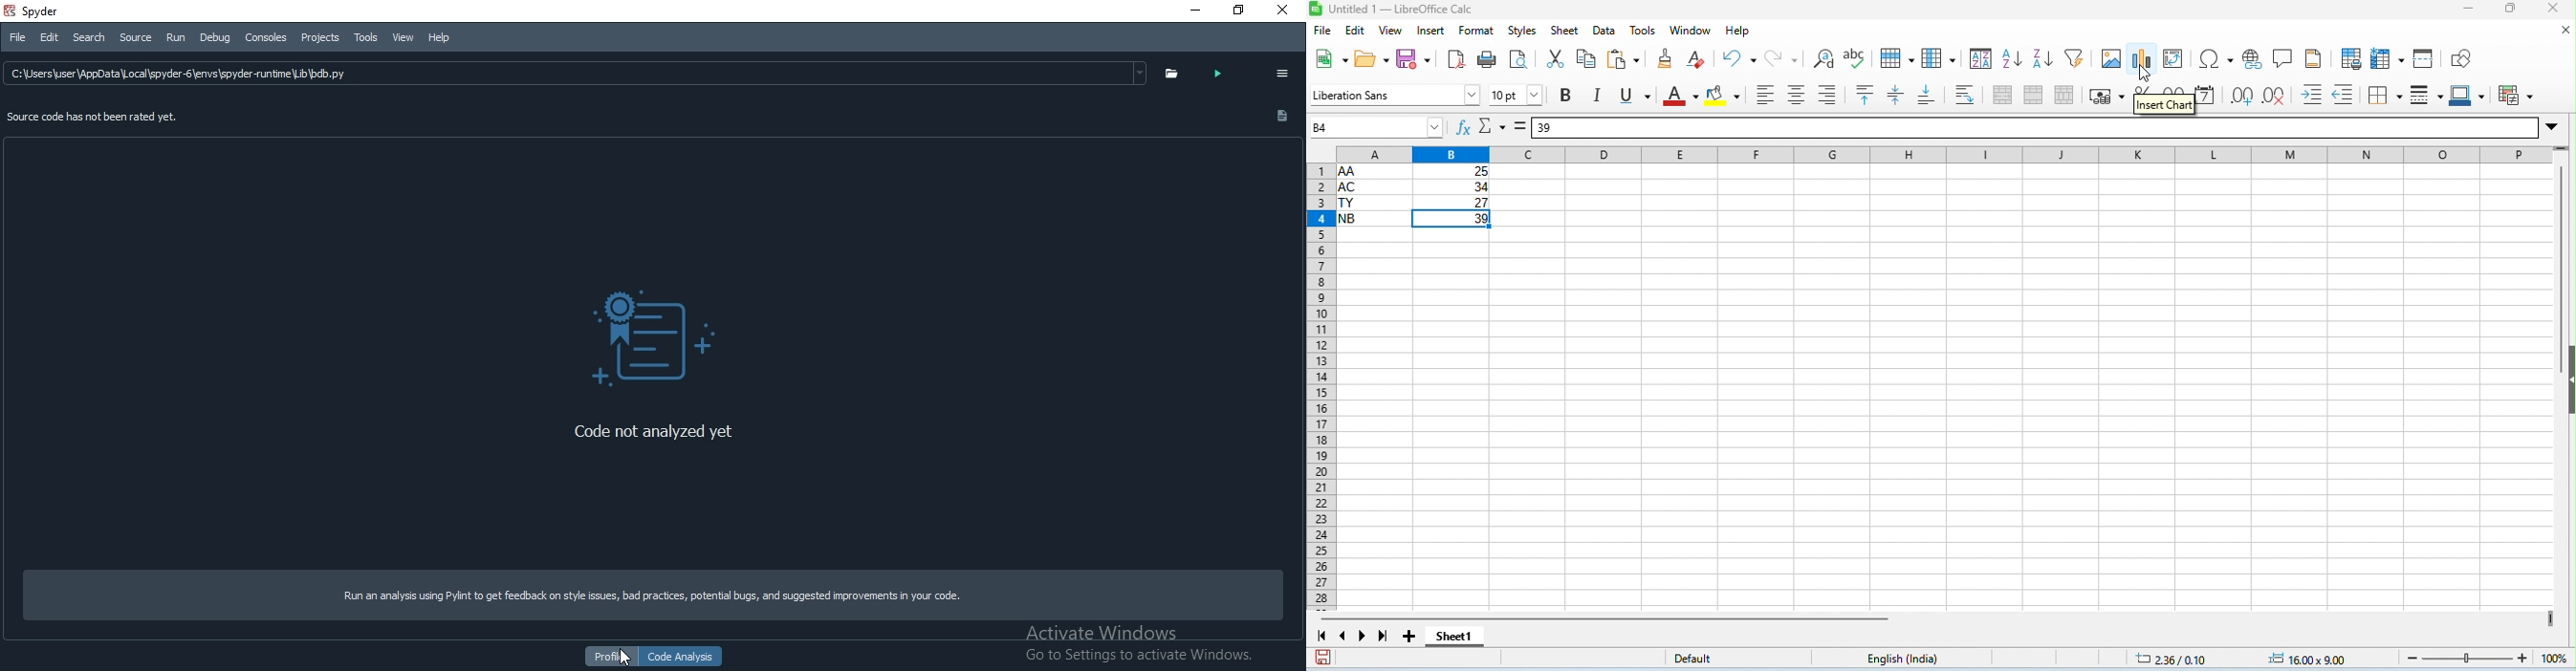 The image size is (2576, 672). Describe the element at coordinates (94, 119) in the screenshot. I see `Source code has not been rated yet.` at that location.